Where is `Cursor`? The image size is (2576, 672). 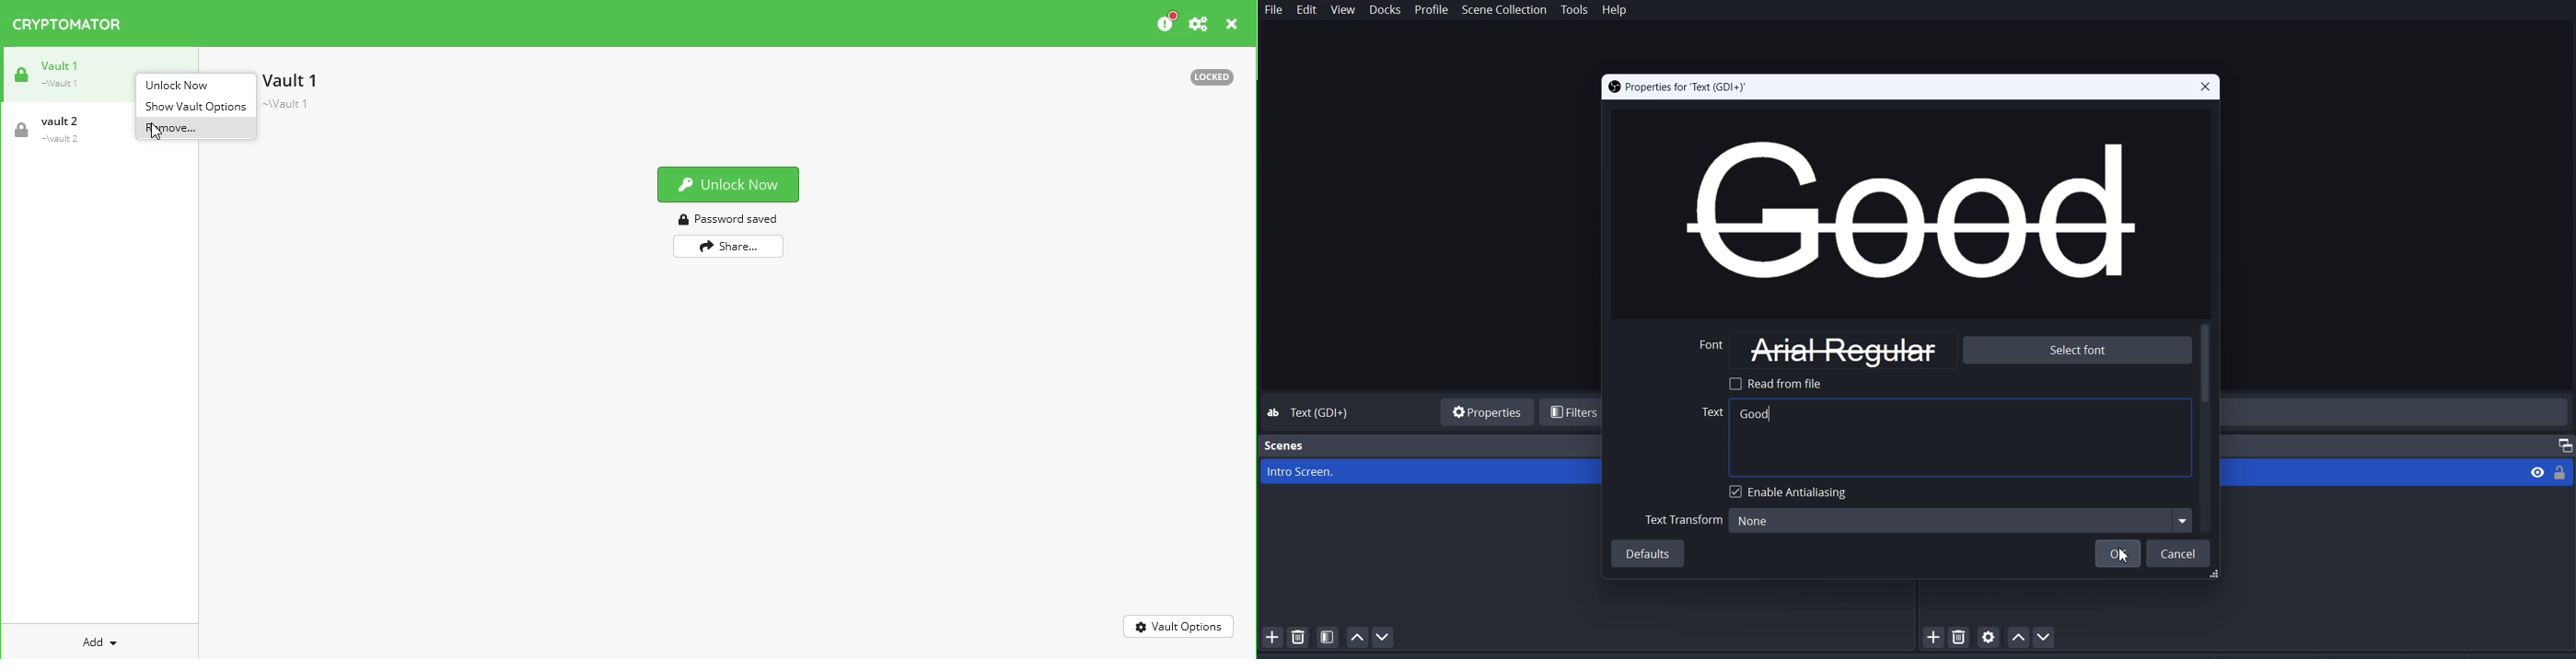 Cursor is located at coordinates (2122, 556).